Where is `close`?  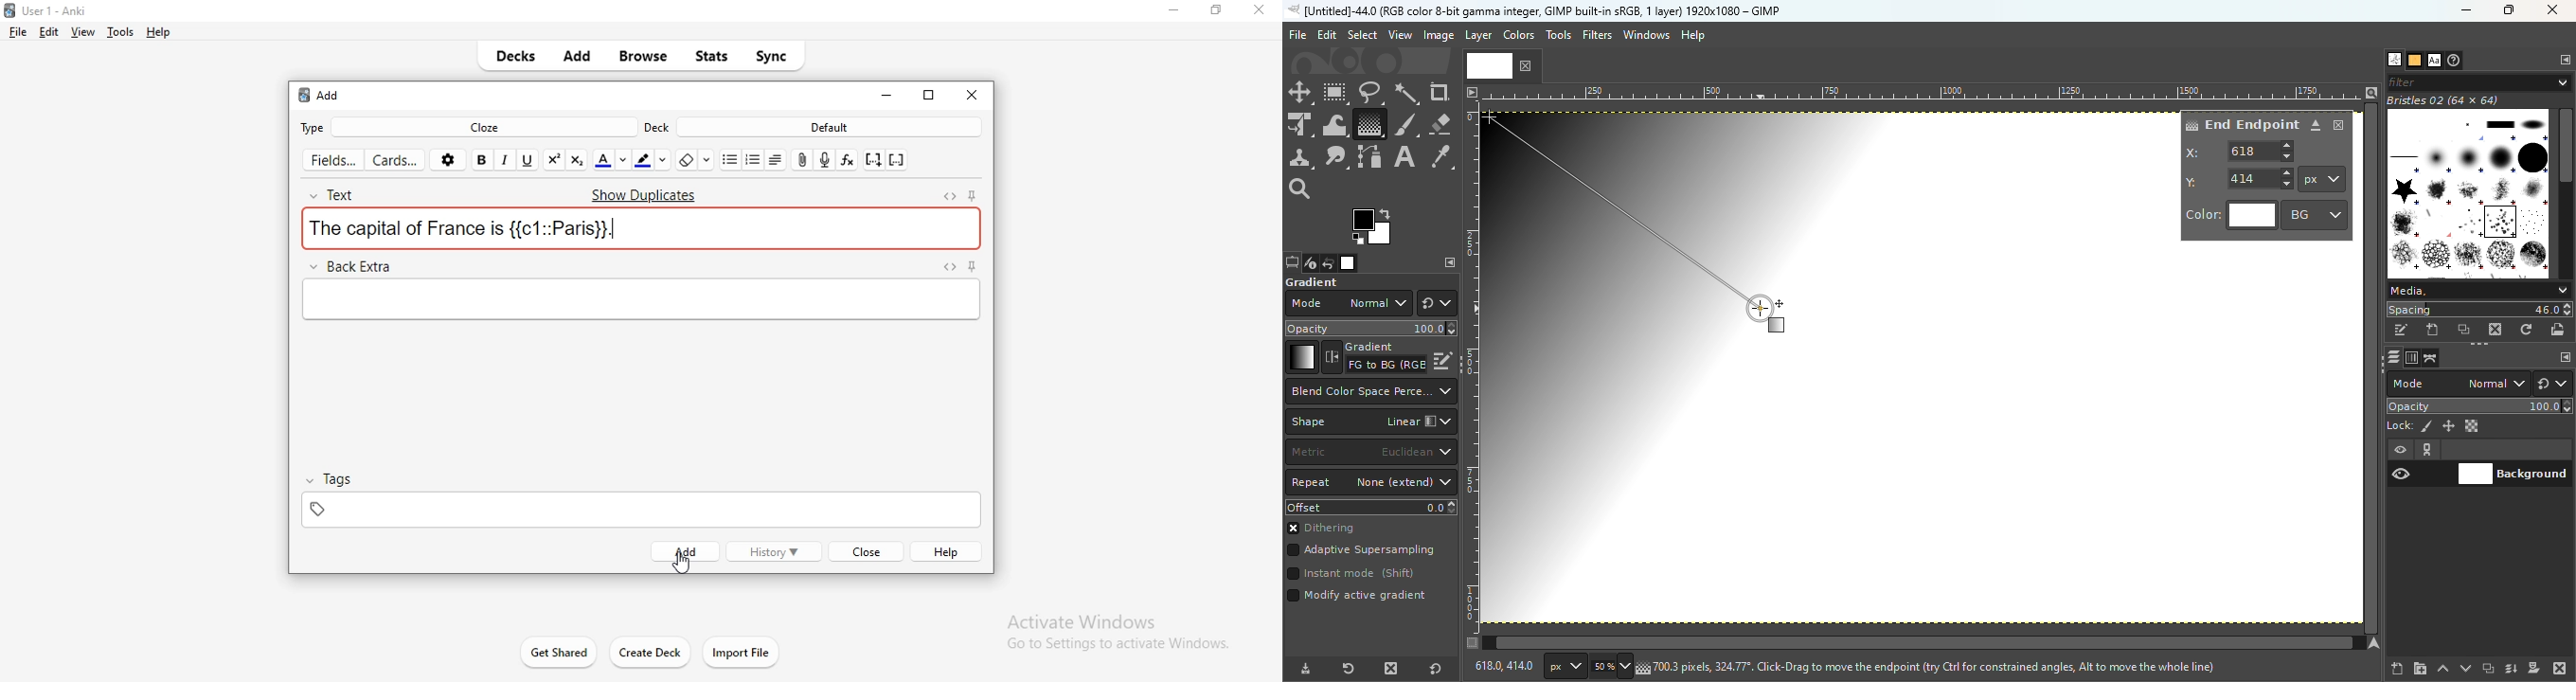 close is located at coordinates (886, 95).